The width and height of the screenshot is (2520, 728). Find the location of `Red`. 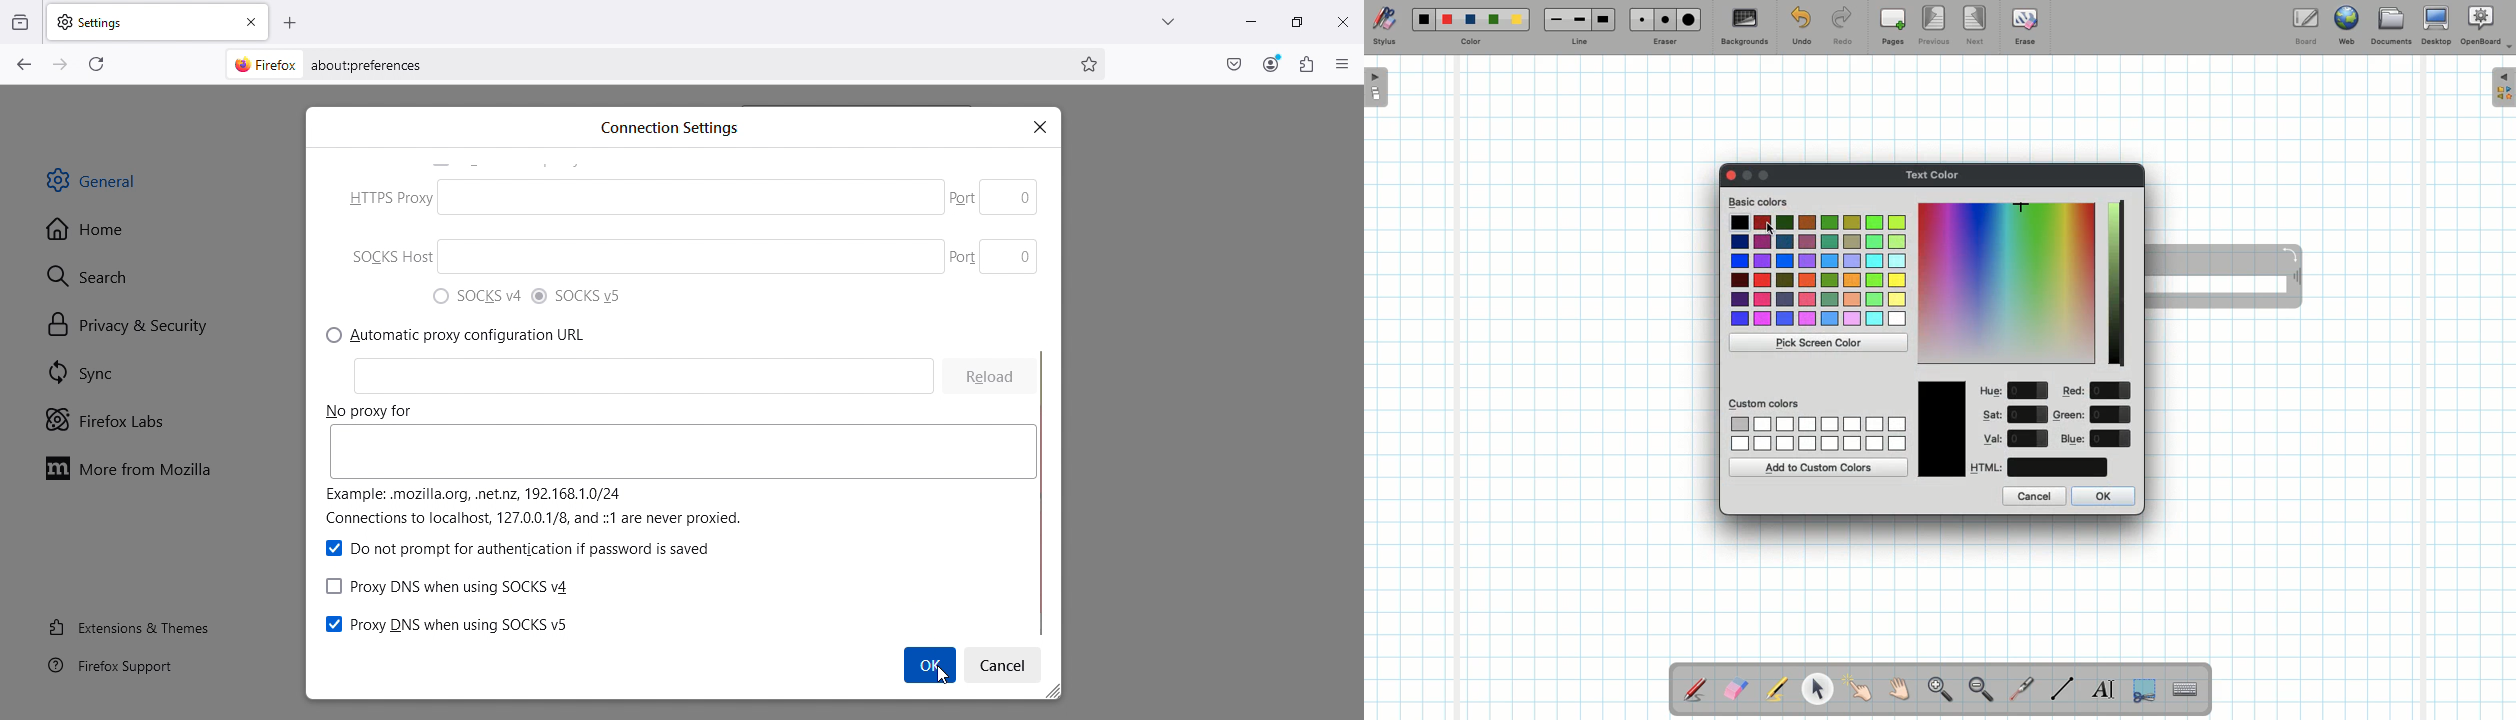

Red is located at coordinates (1448, 20).